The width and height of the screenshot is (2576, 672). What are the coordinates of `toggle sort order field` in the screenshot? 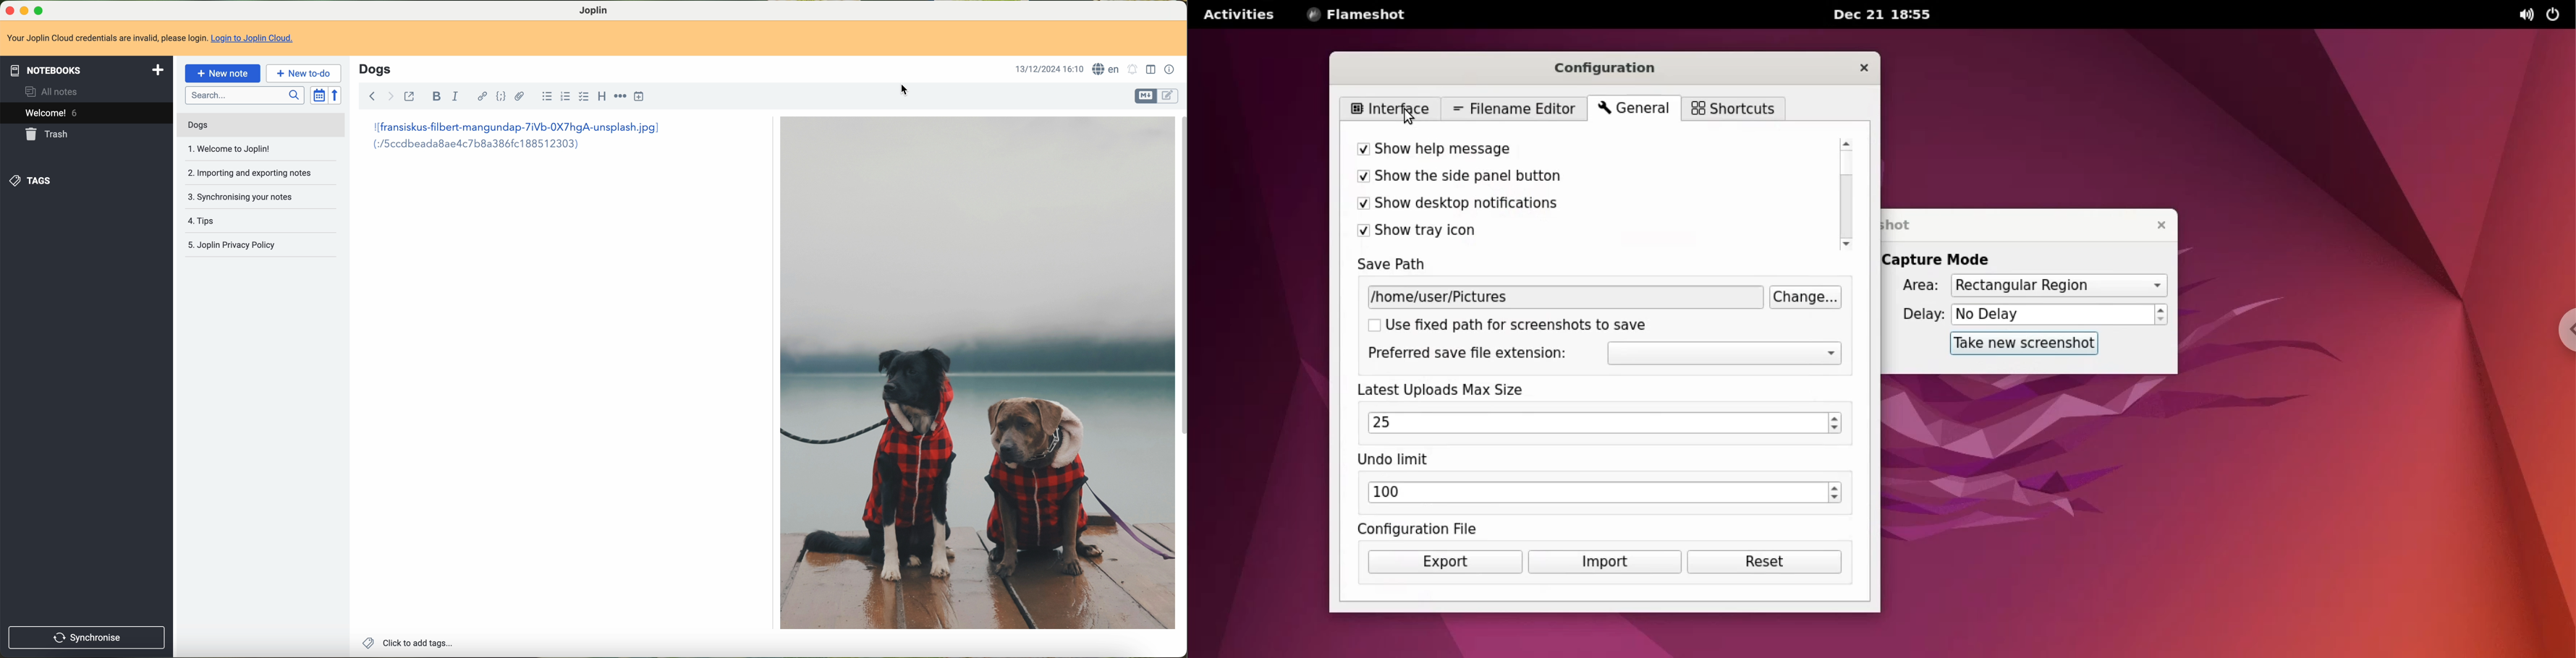 It's located at (319, 95).